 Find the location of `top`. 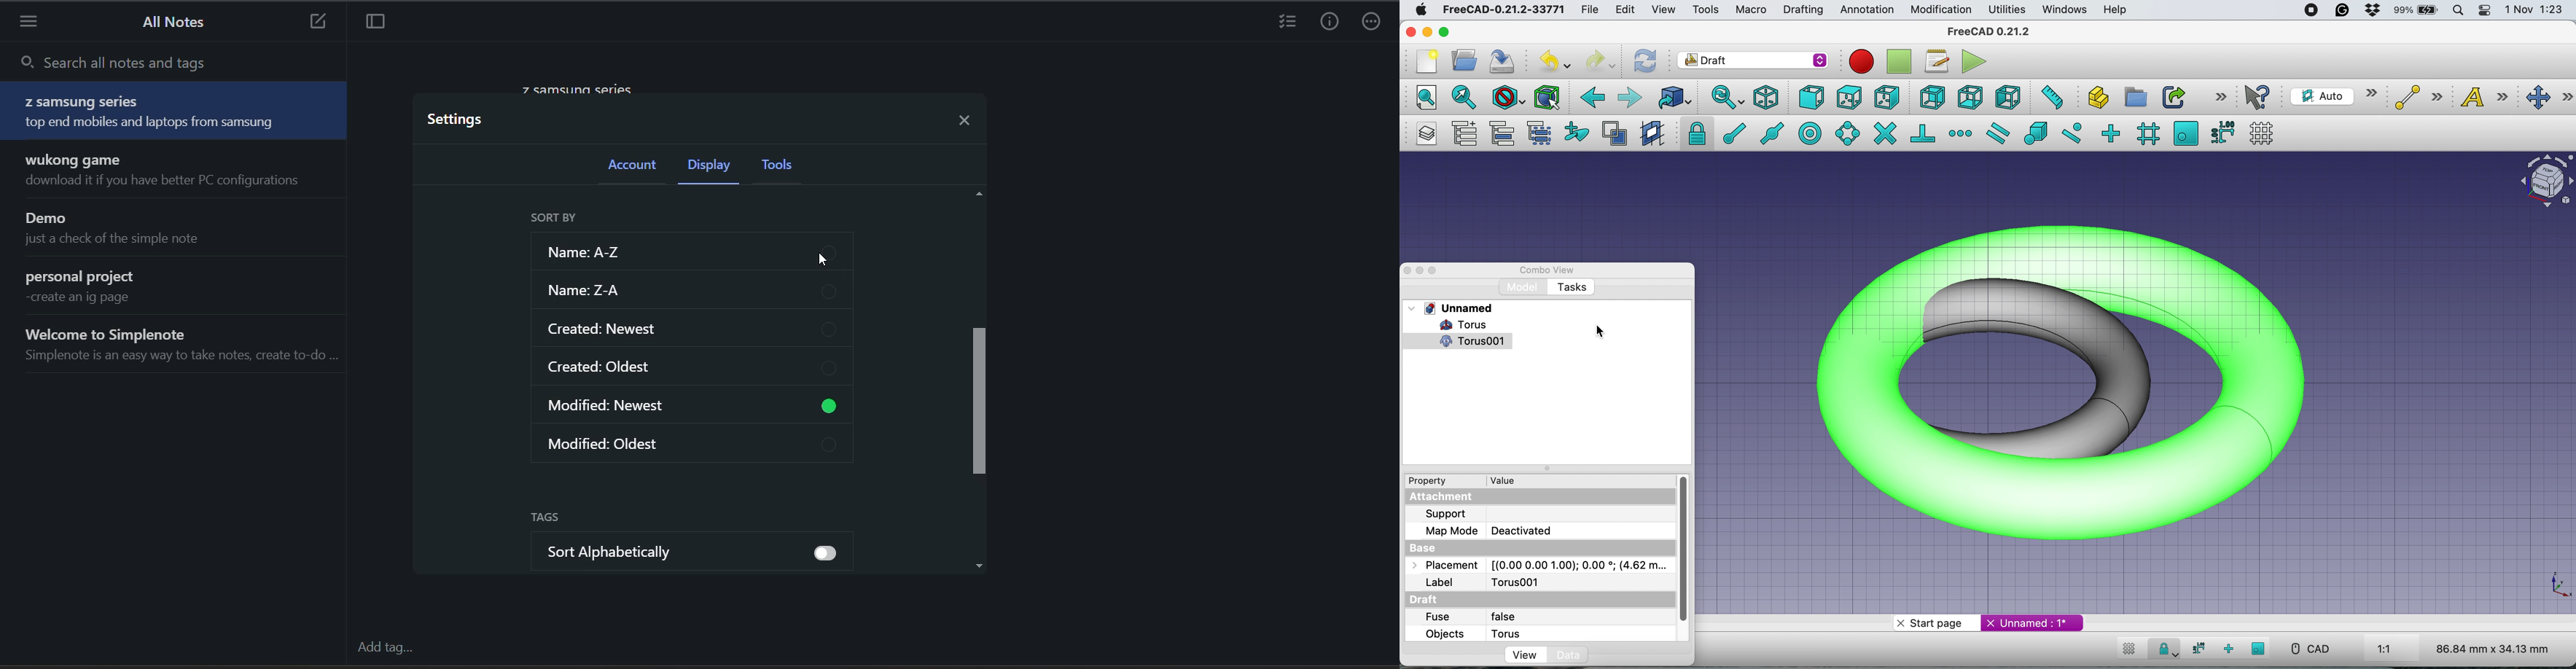

top is located at coordinates (1848, 97).